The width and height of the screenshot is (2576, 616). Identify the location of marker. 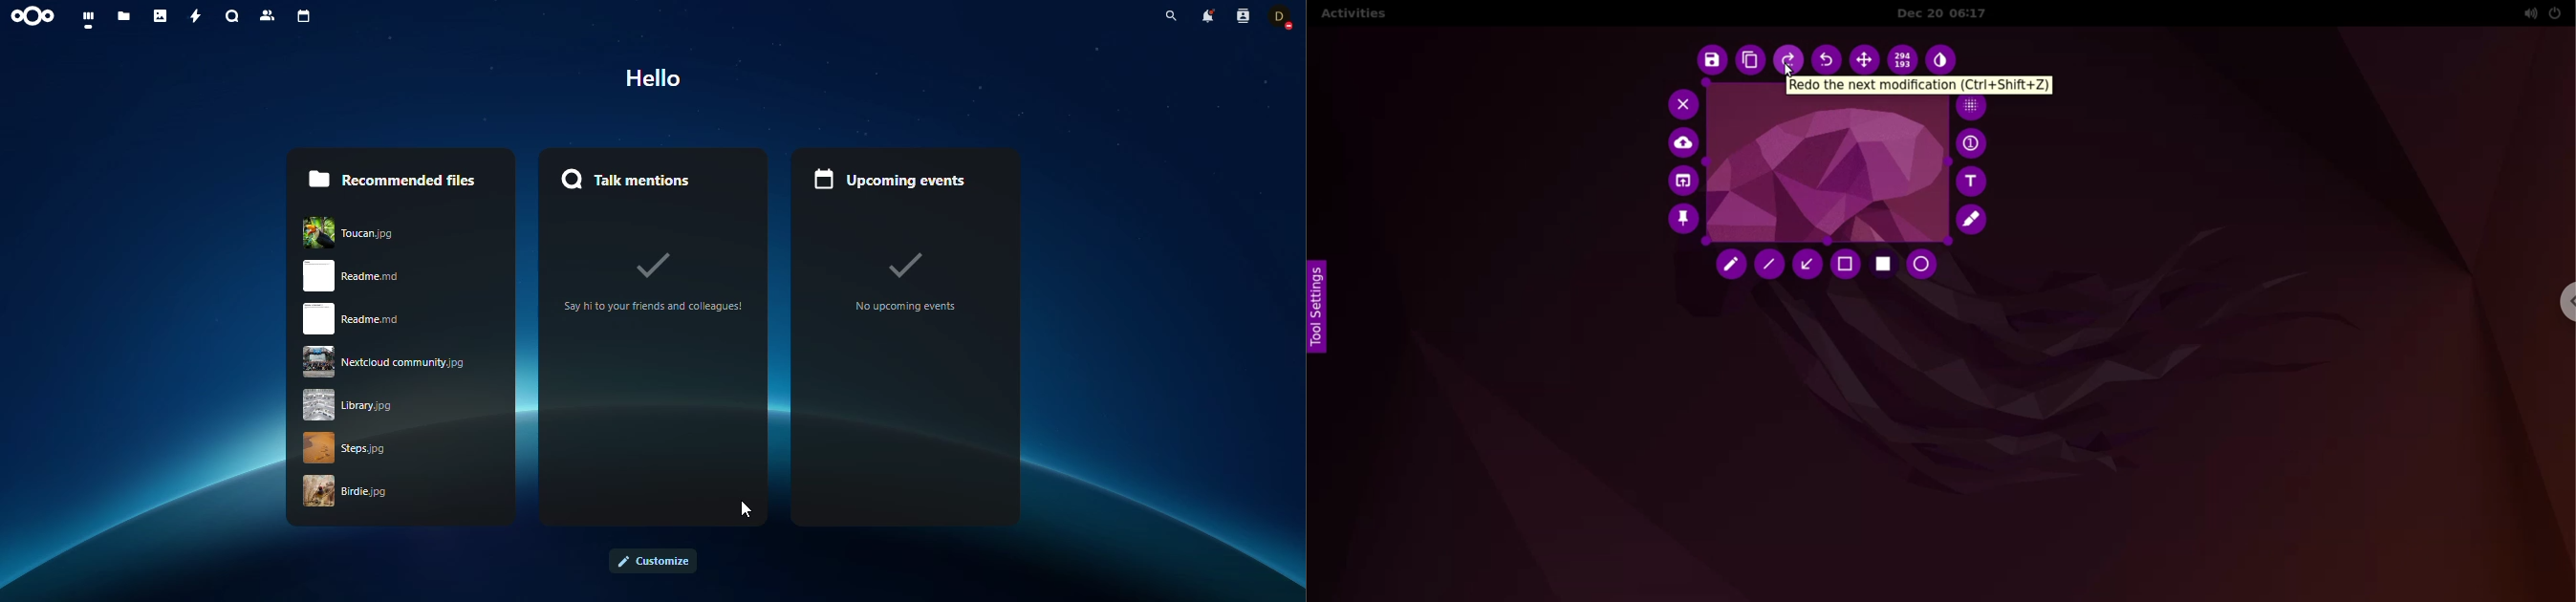
(1974, 220).